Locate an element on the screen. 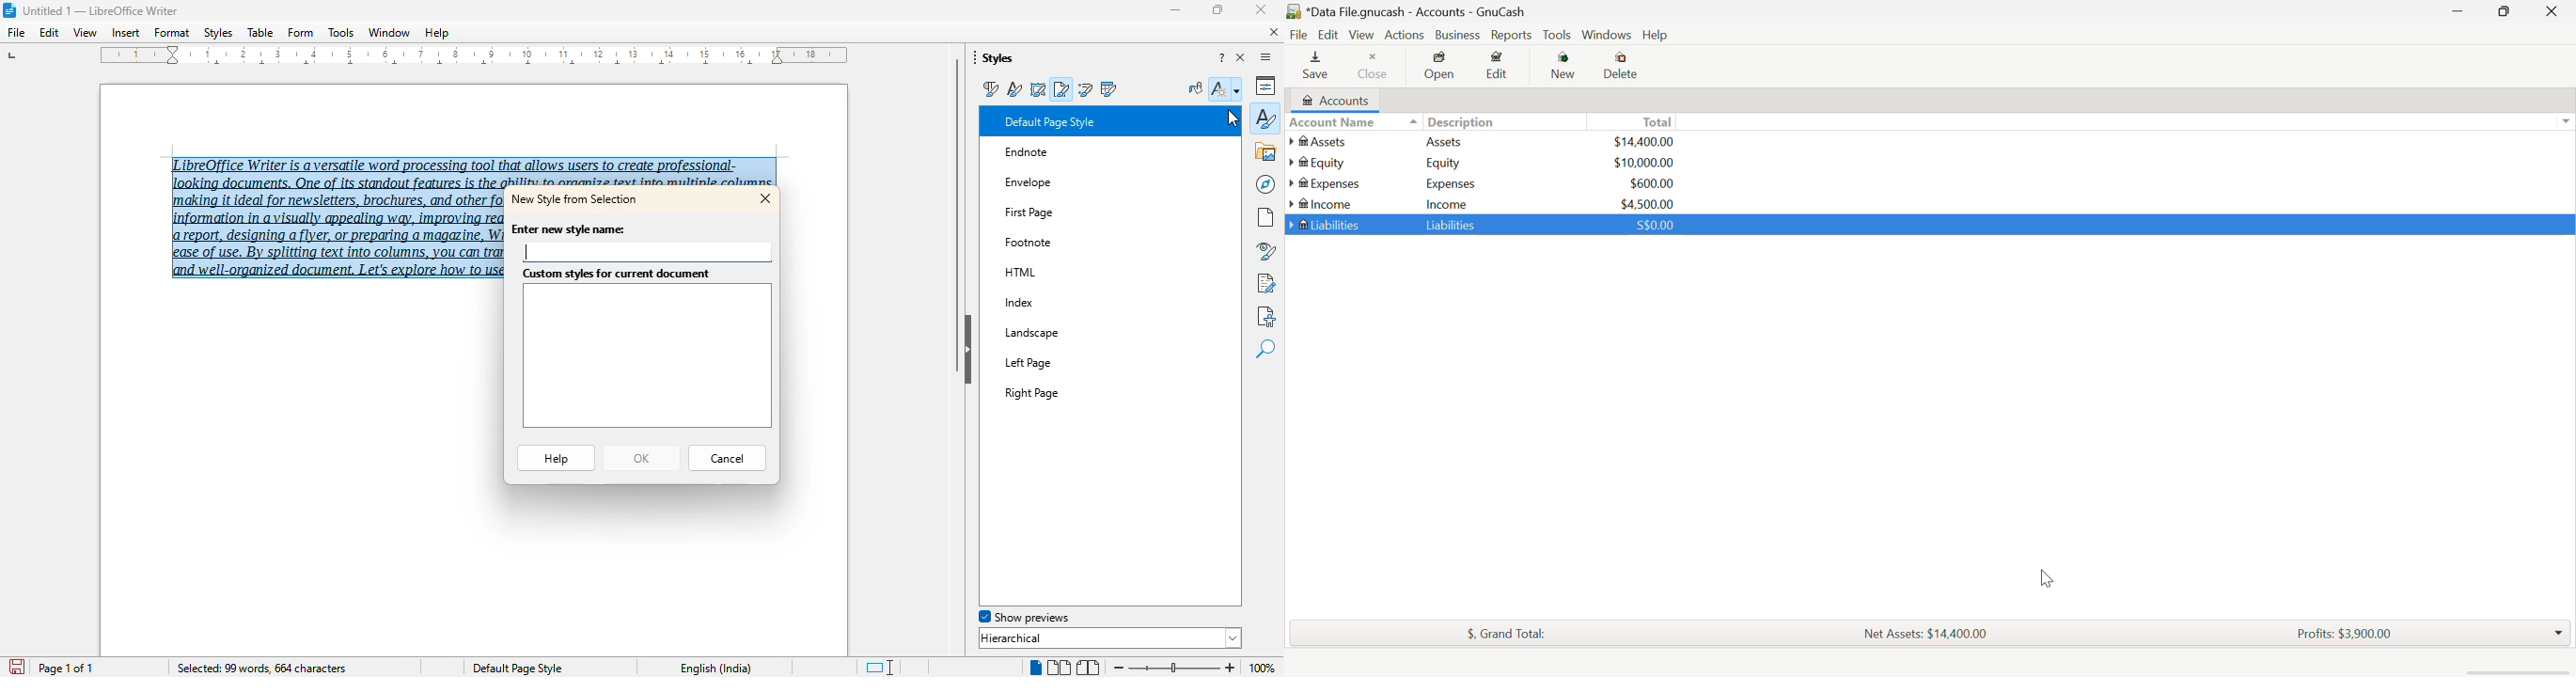 The image size is (2576, 700). English (India) is located at coordinates (716, 669).